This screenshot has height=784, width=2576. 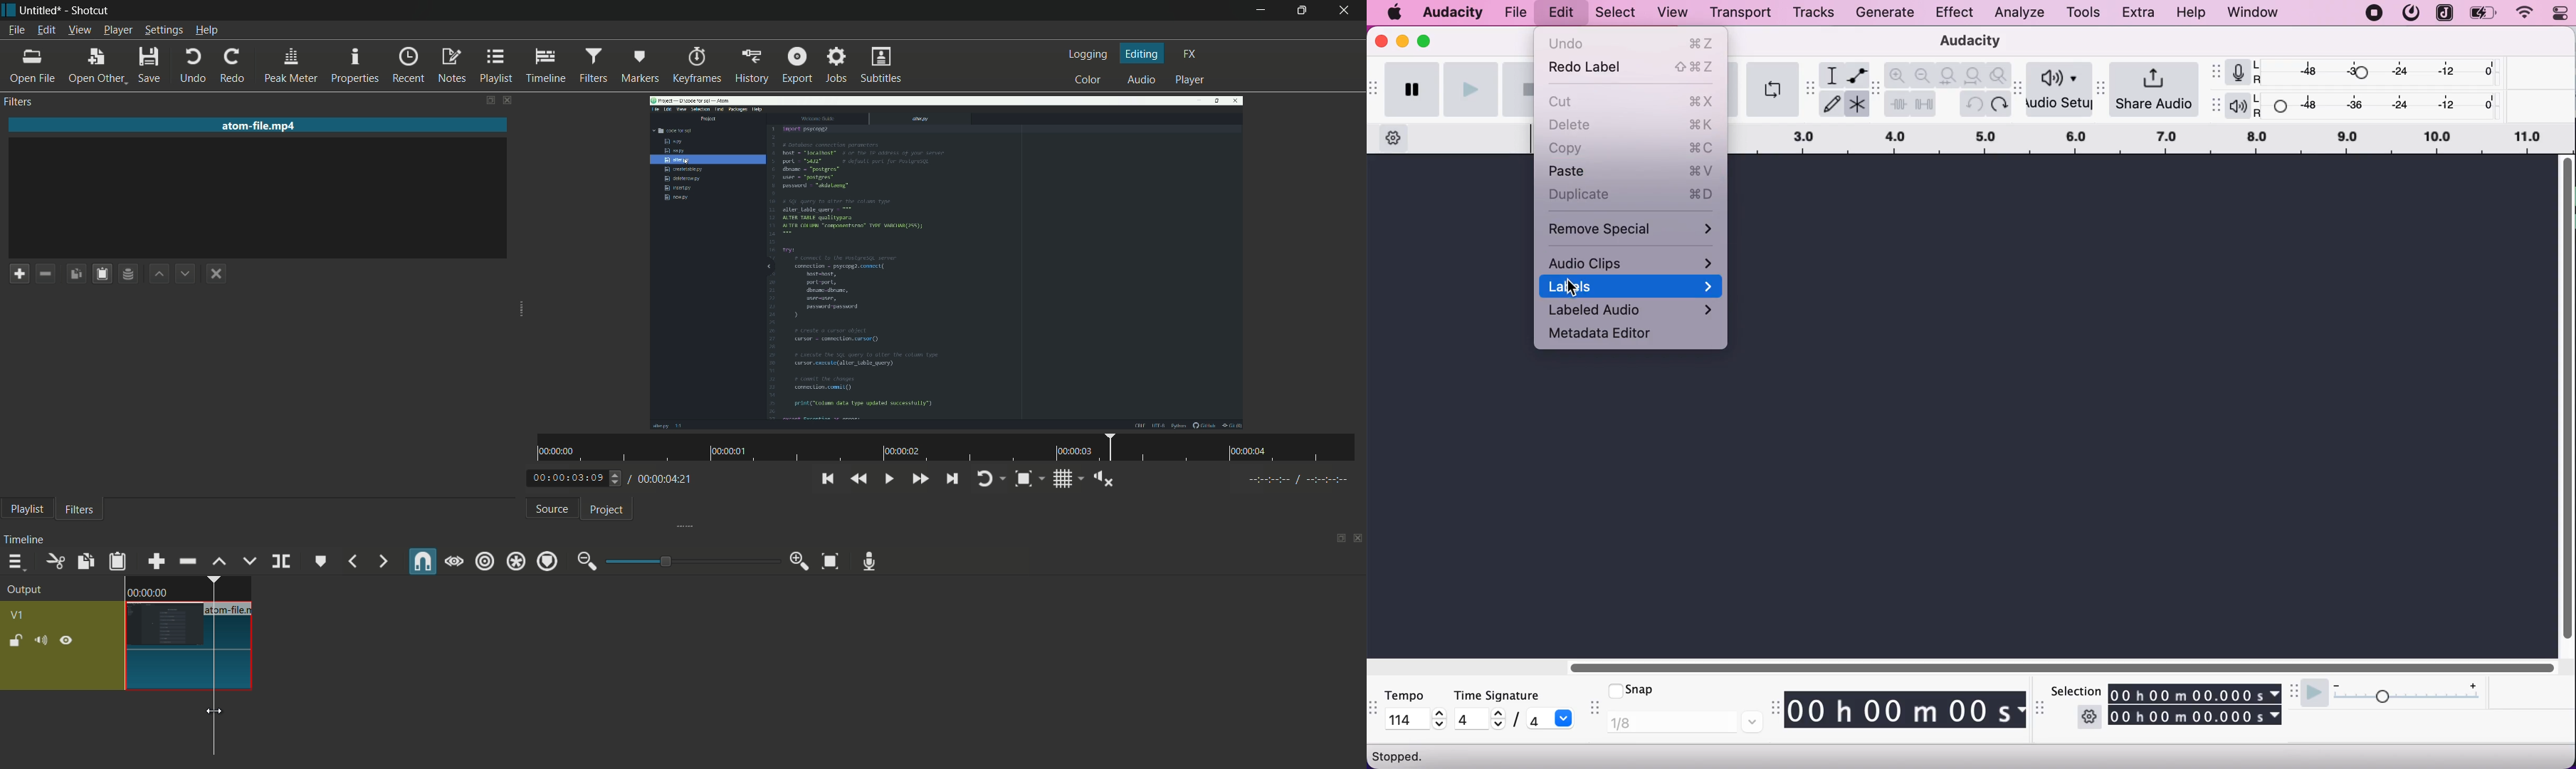 I want to click on close filters, so click(x=507, y=100).